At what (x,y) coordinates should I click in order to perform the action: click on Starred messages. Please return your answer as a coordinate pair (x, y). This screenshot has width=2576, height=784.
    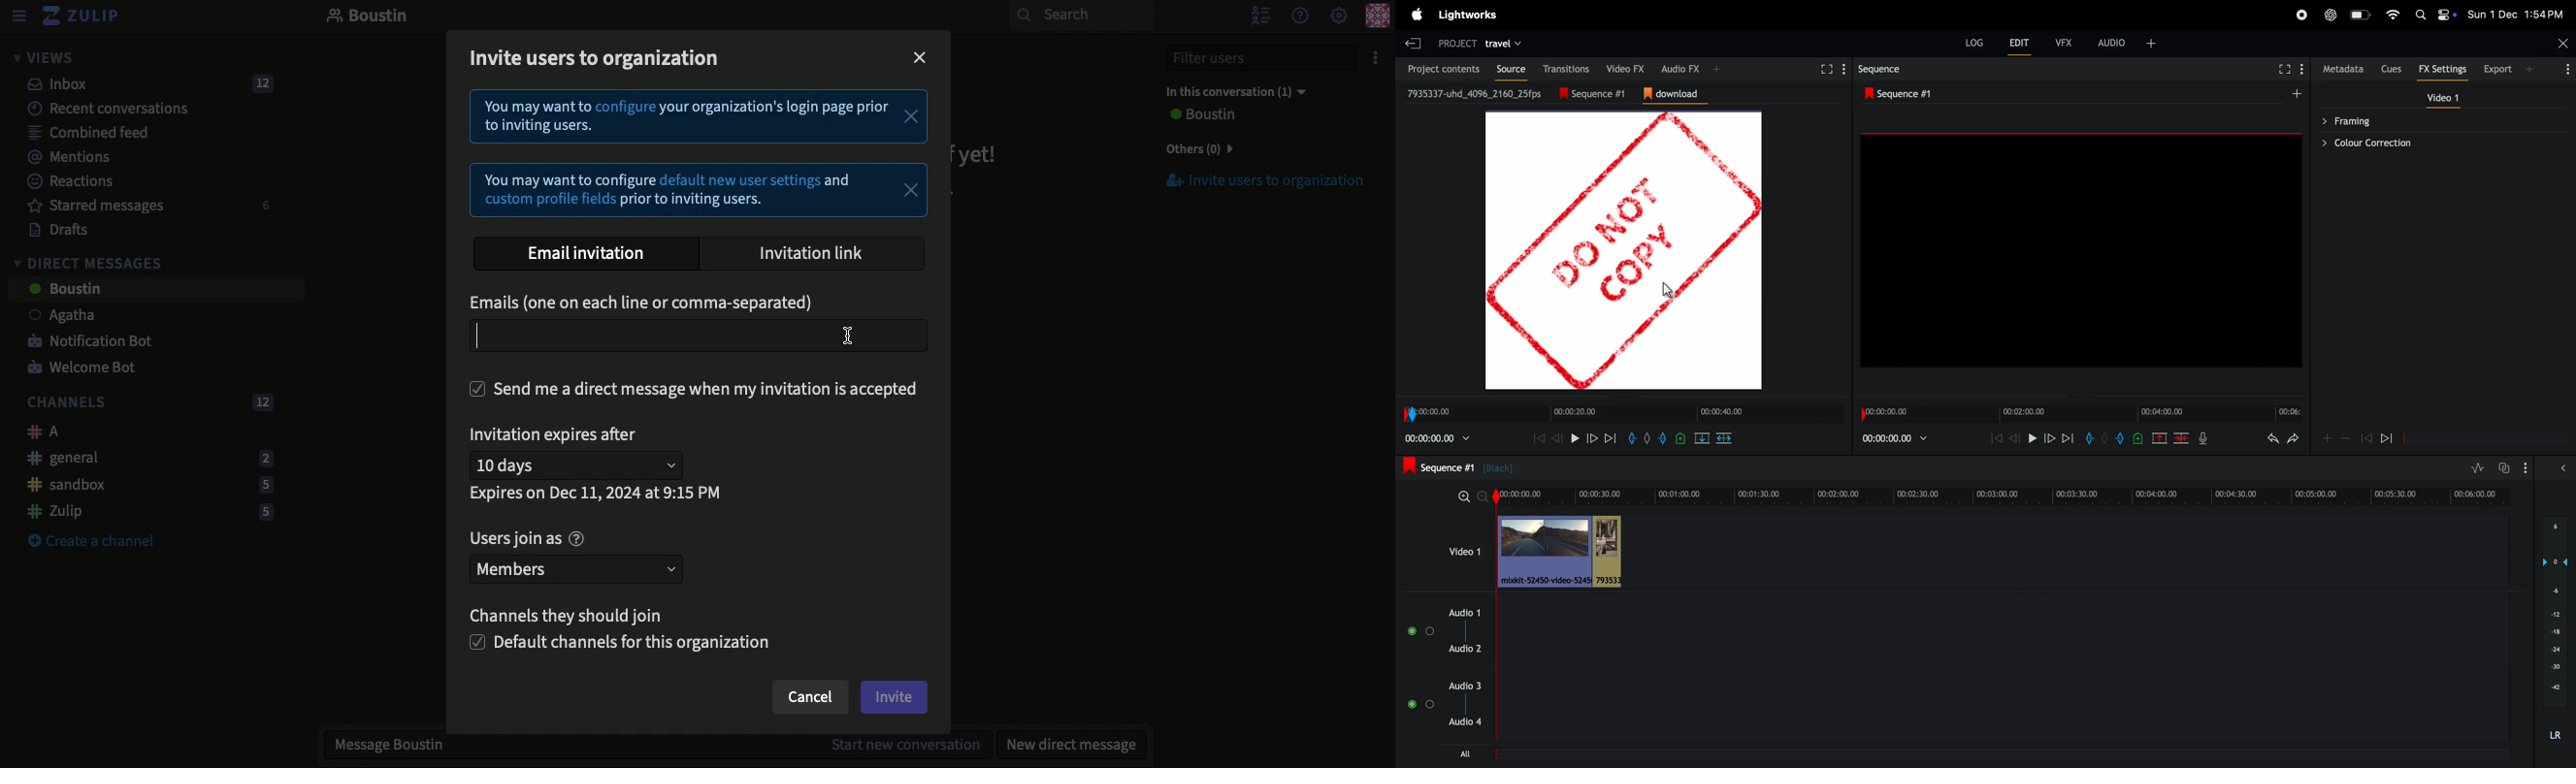
    Looking at the image, I should click on (146, 206).